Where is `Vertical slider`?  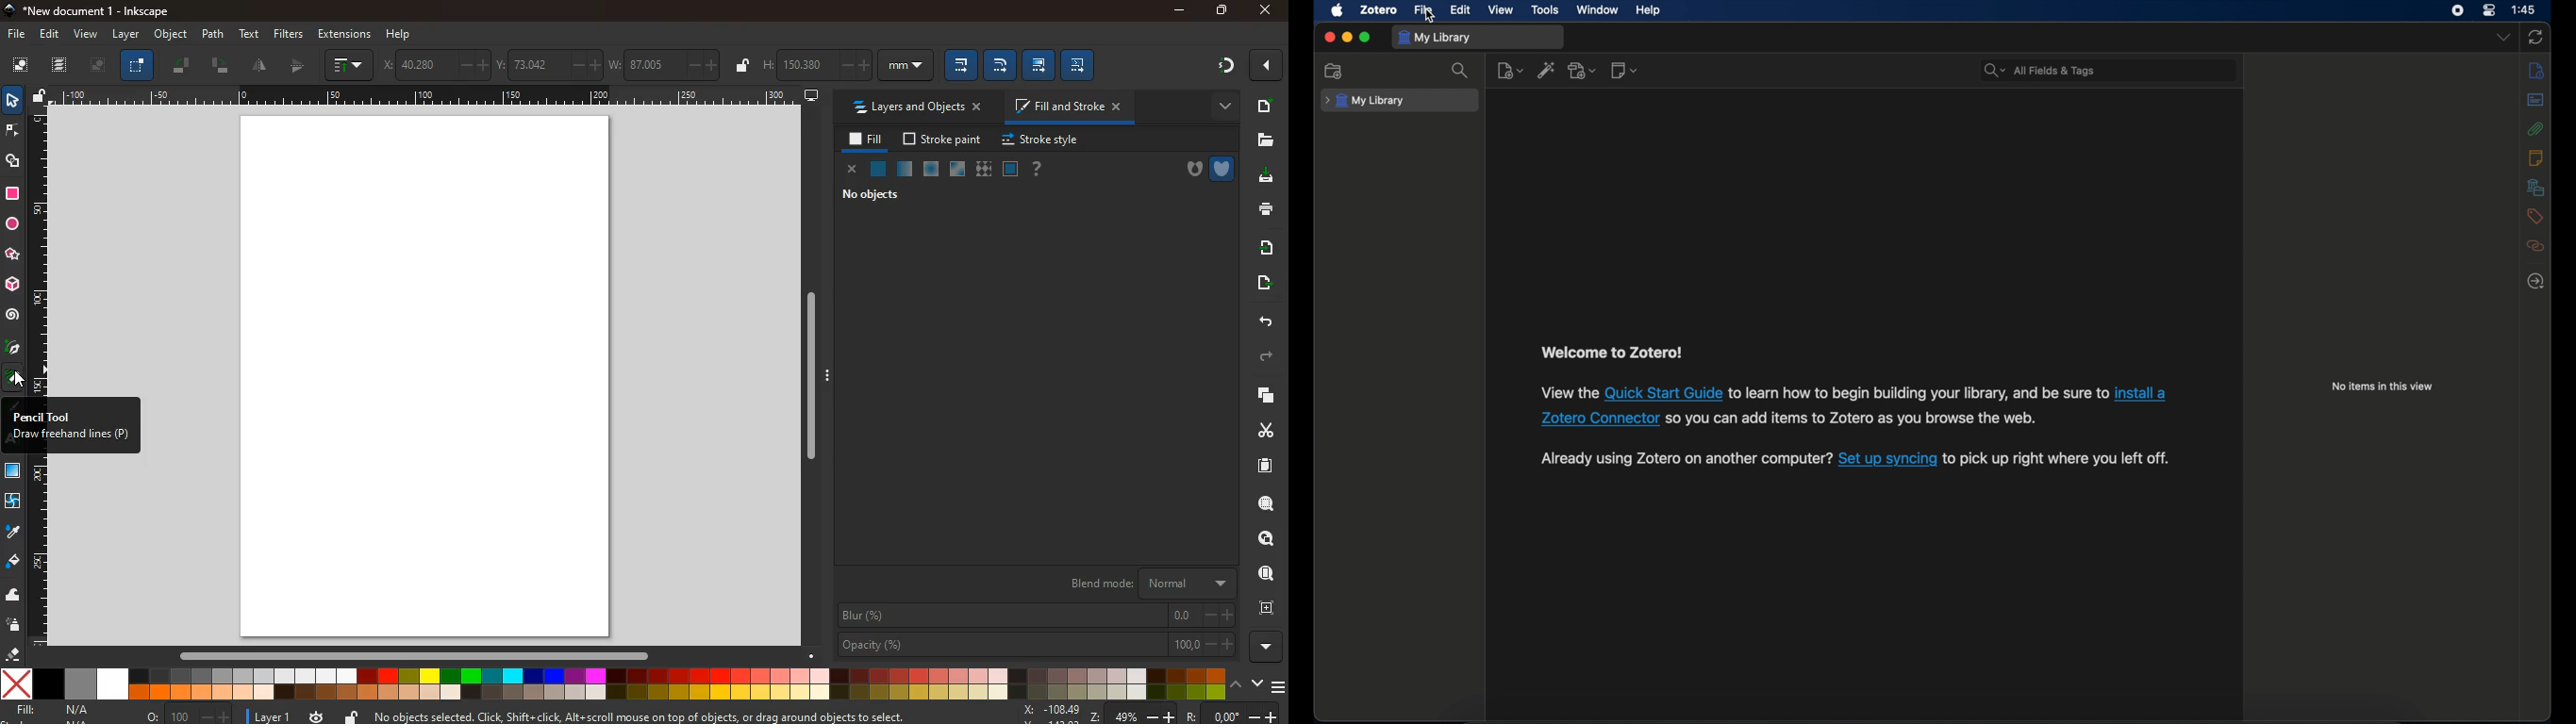 Vertical slider is located at coordinates (813, 376).